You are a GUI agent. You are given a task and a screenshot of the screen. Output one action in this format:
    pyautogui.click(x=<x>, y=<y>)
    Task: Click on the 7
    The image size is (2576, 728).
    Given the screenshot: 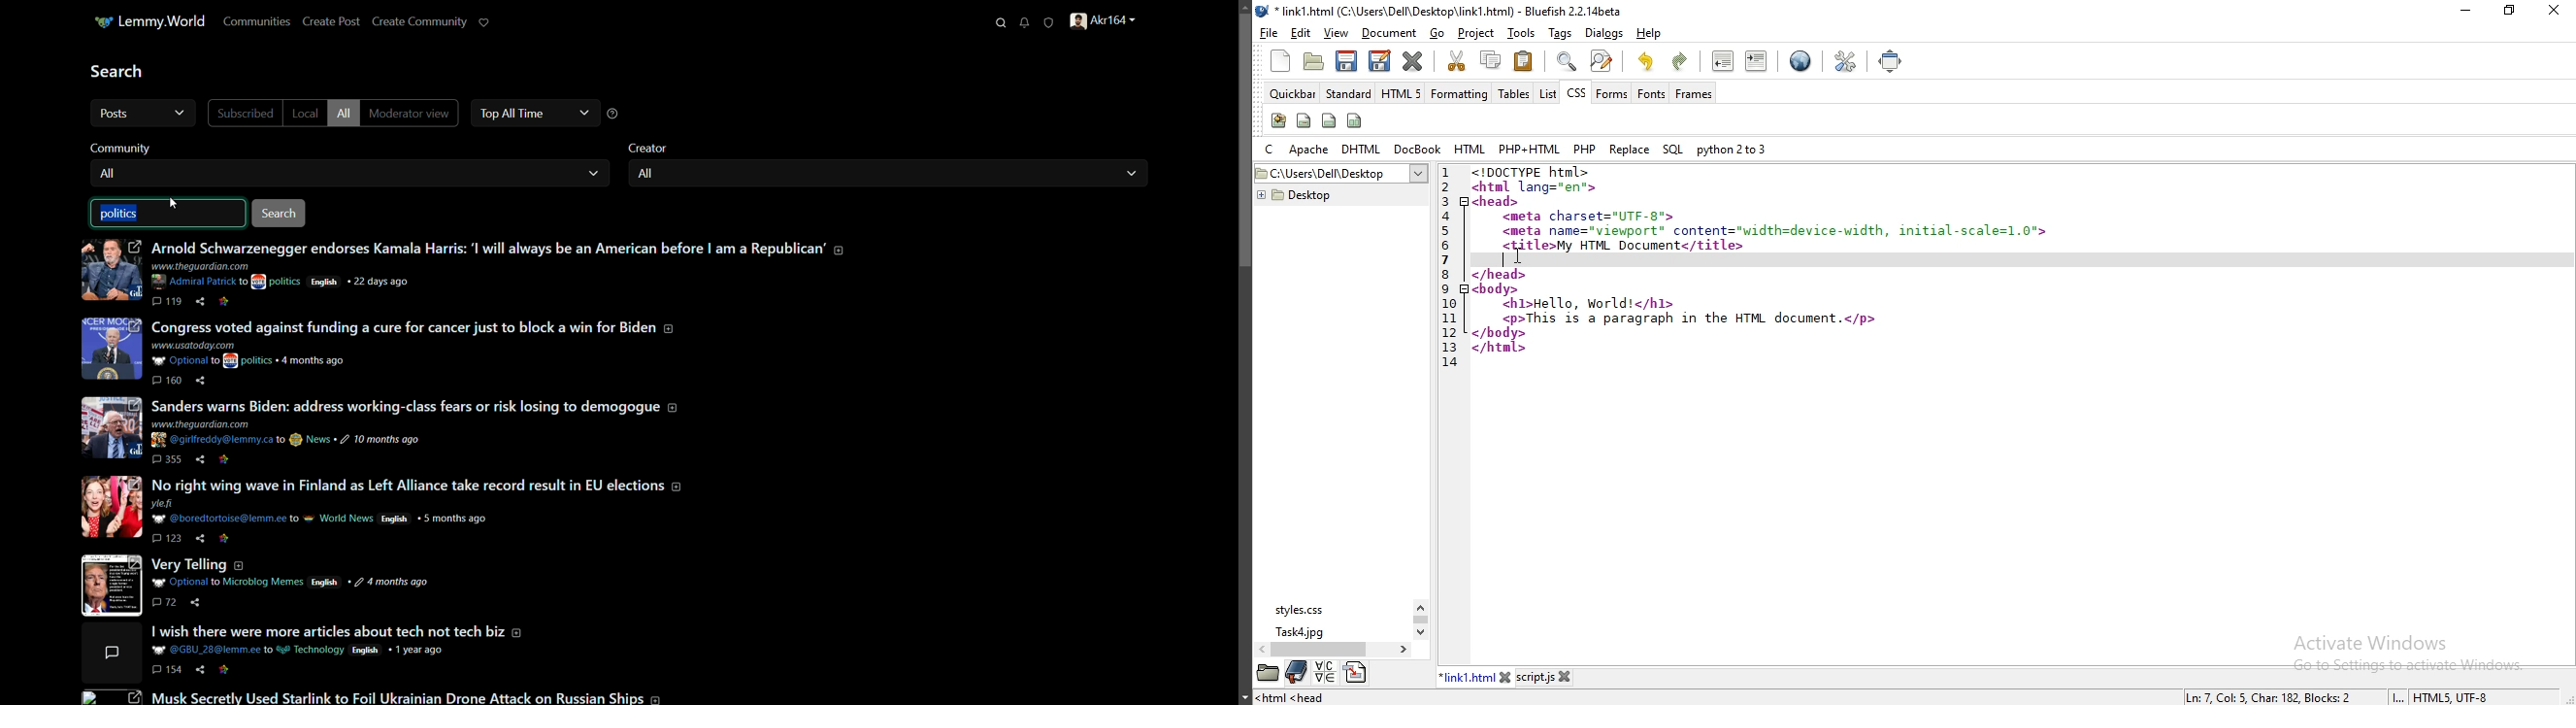 What is the action you would take?
    pyautogui.click(x=1445, y=260)
    